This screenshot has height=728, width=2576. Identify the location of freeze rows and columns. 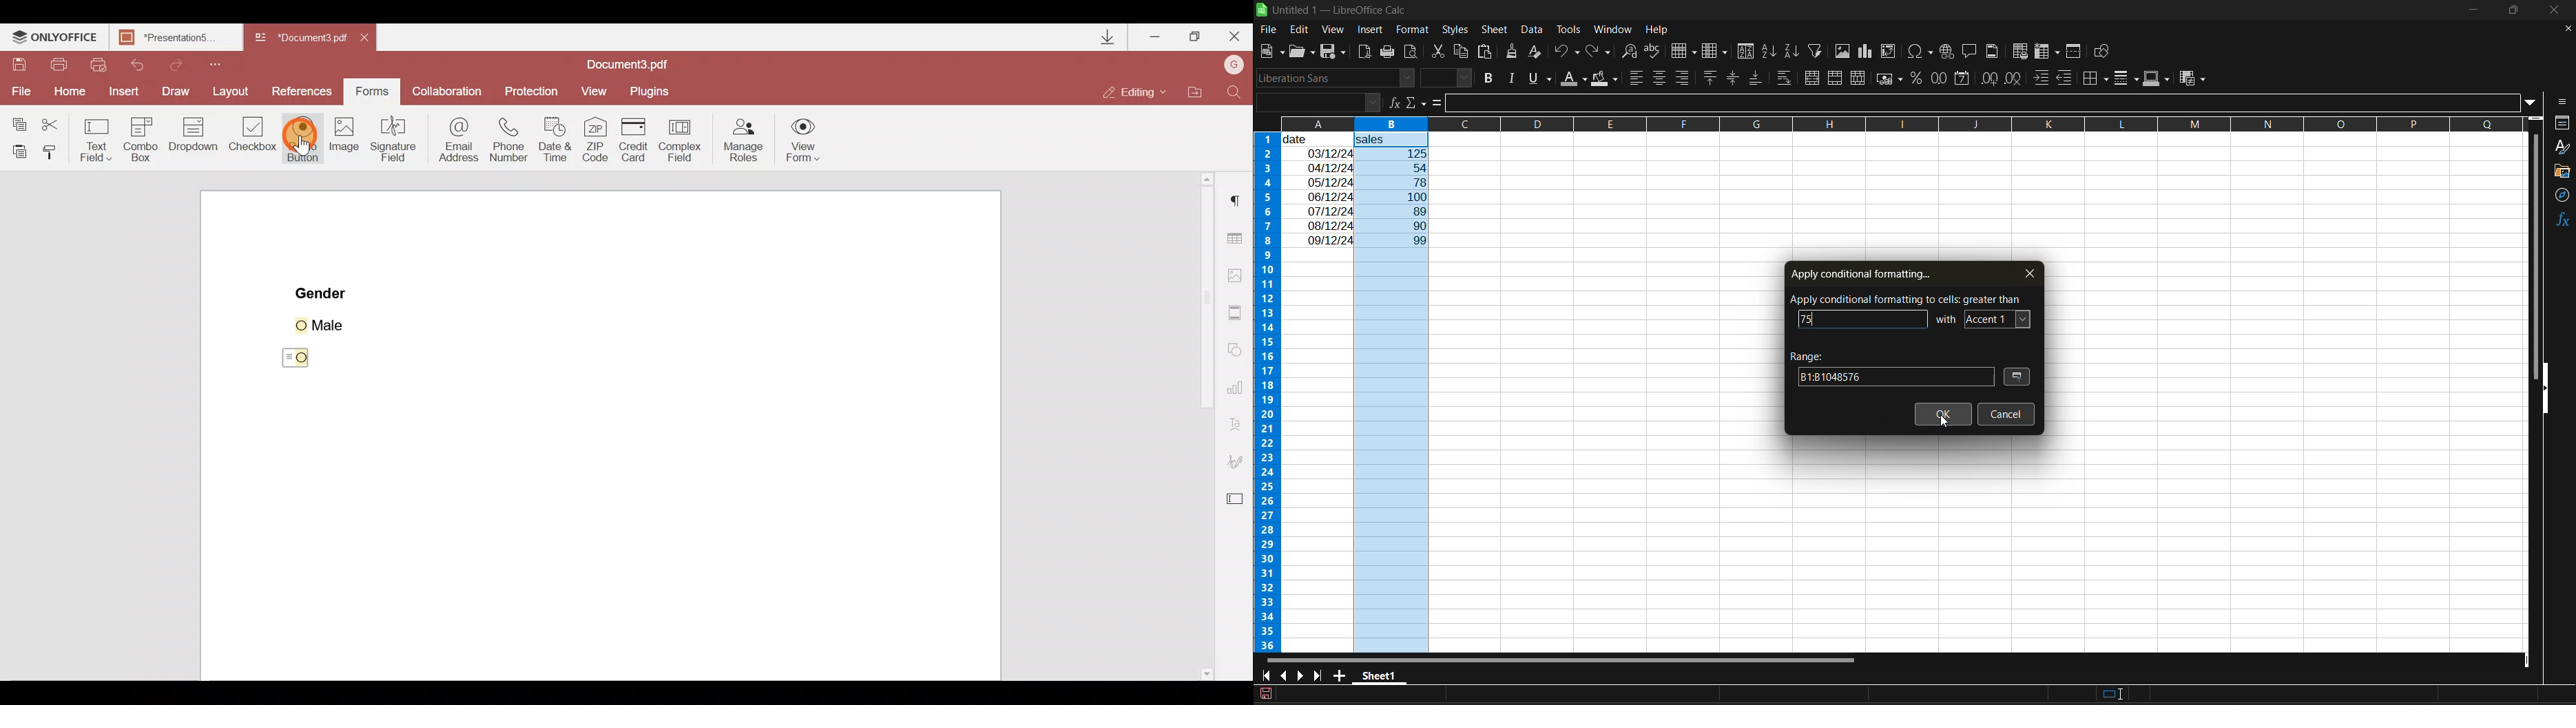
(2047, 52).